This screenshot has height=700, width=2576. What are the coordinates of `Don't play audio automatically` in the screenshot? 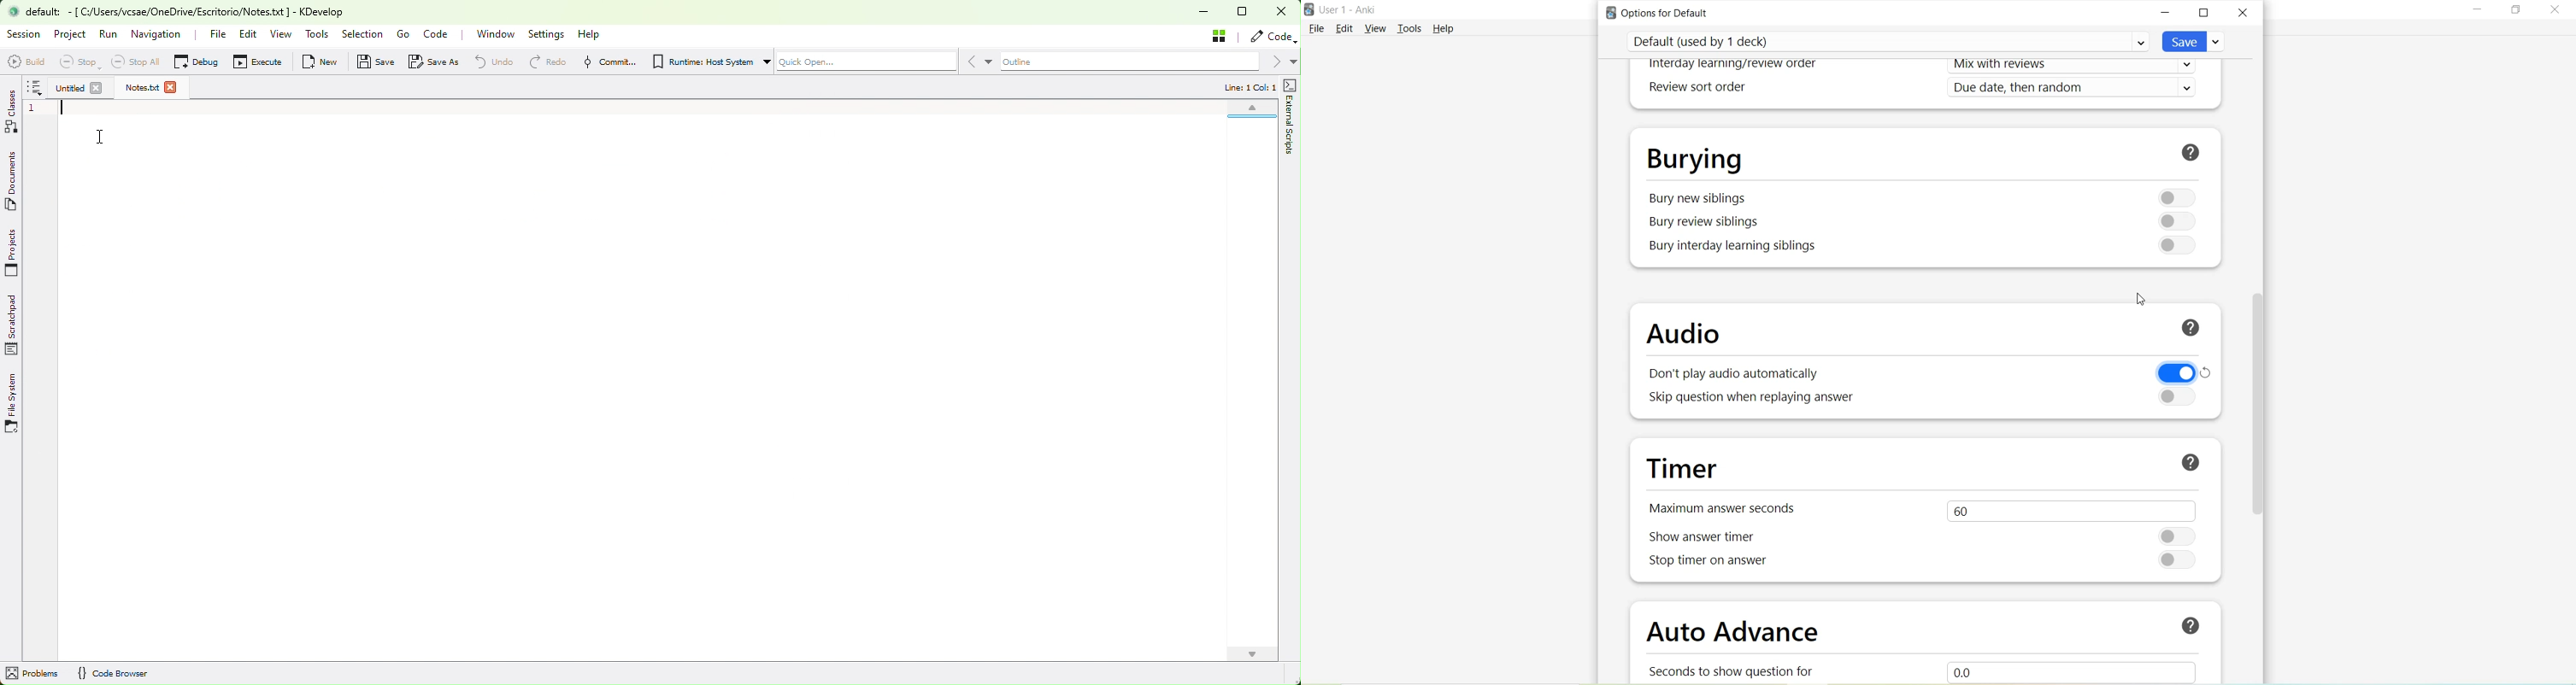 It's located at (1730, 375).